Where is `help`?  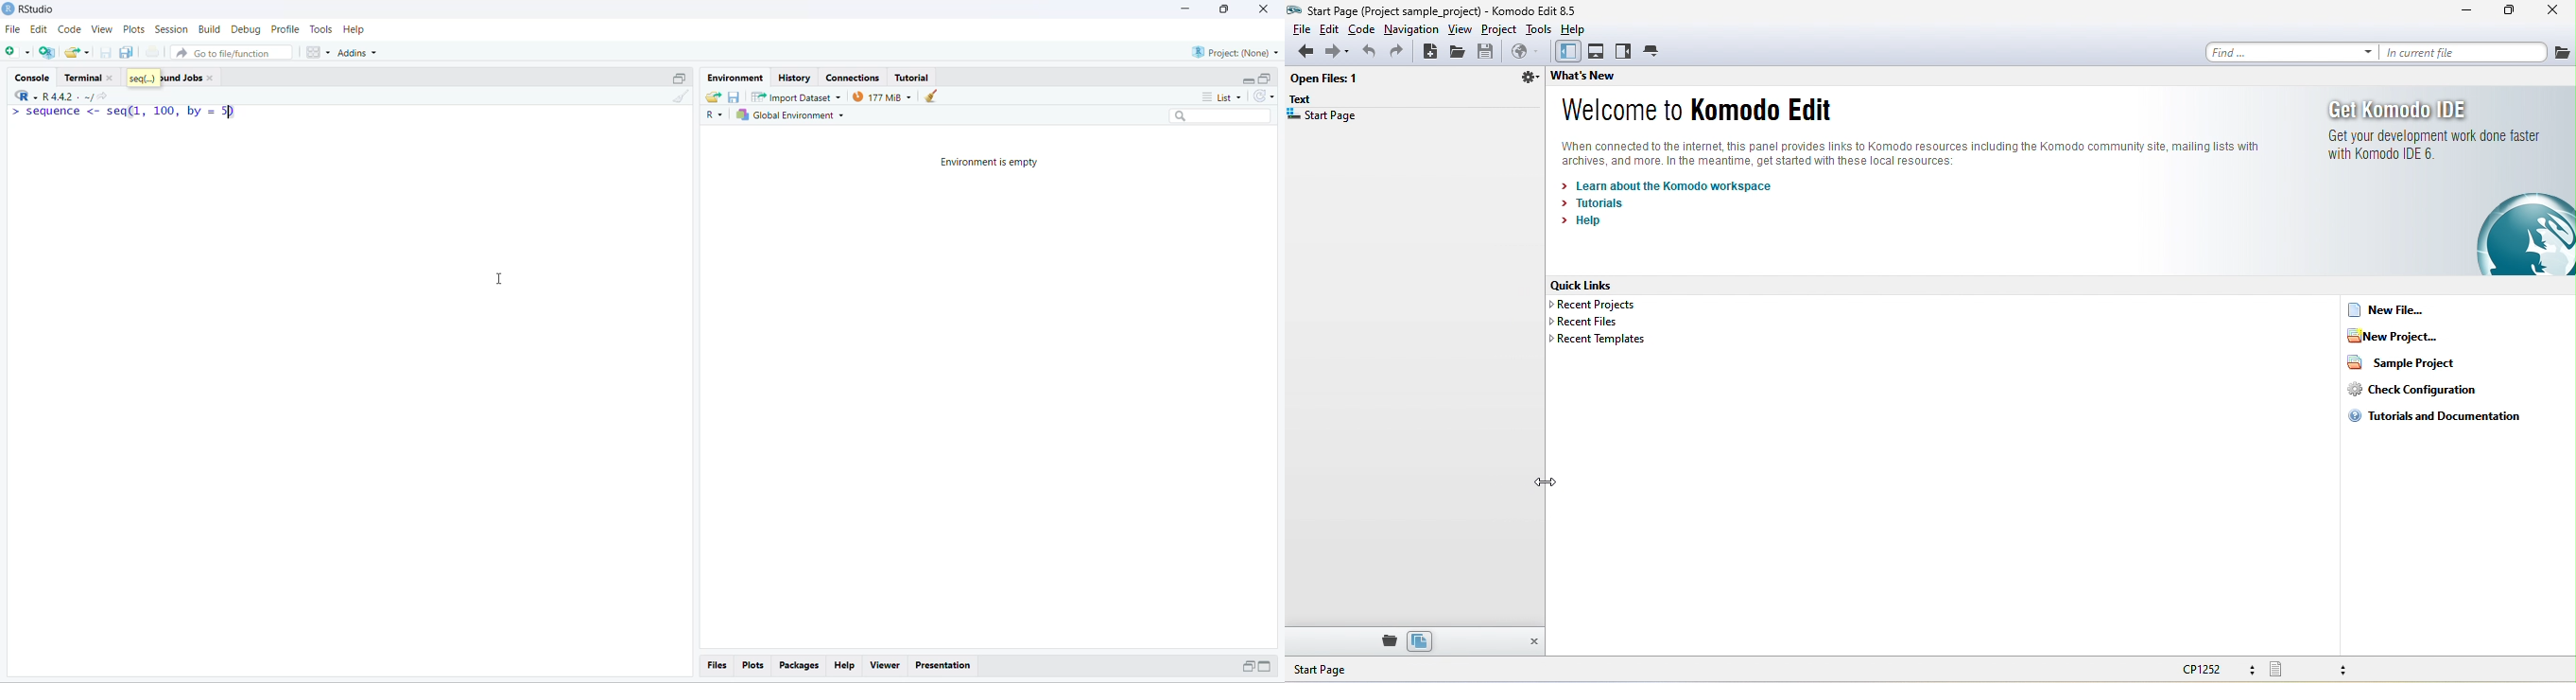
help is located at coordinates (1578, 28).